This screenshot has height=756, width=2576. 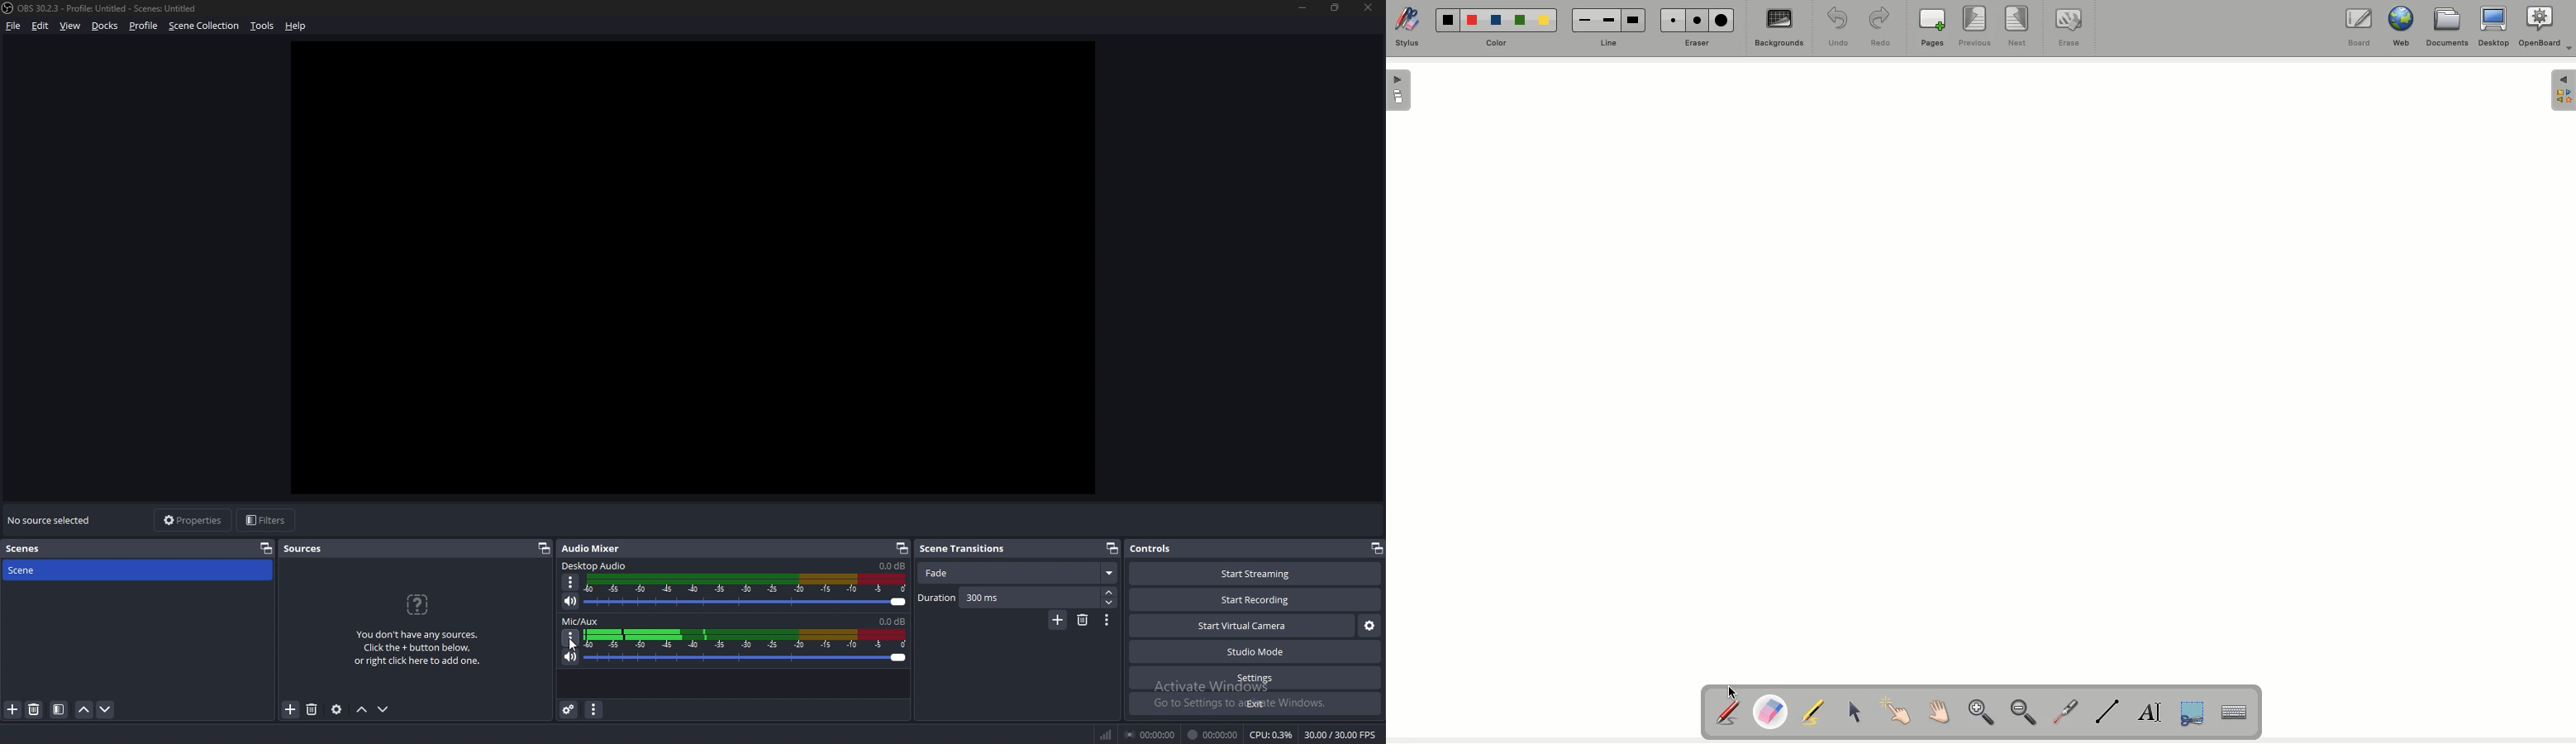 I want to click on scene transitions, so click(x=968, y=550).